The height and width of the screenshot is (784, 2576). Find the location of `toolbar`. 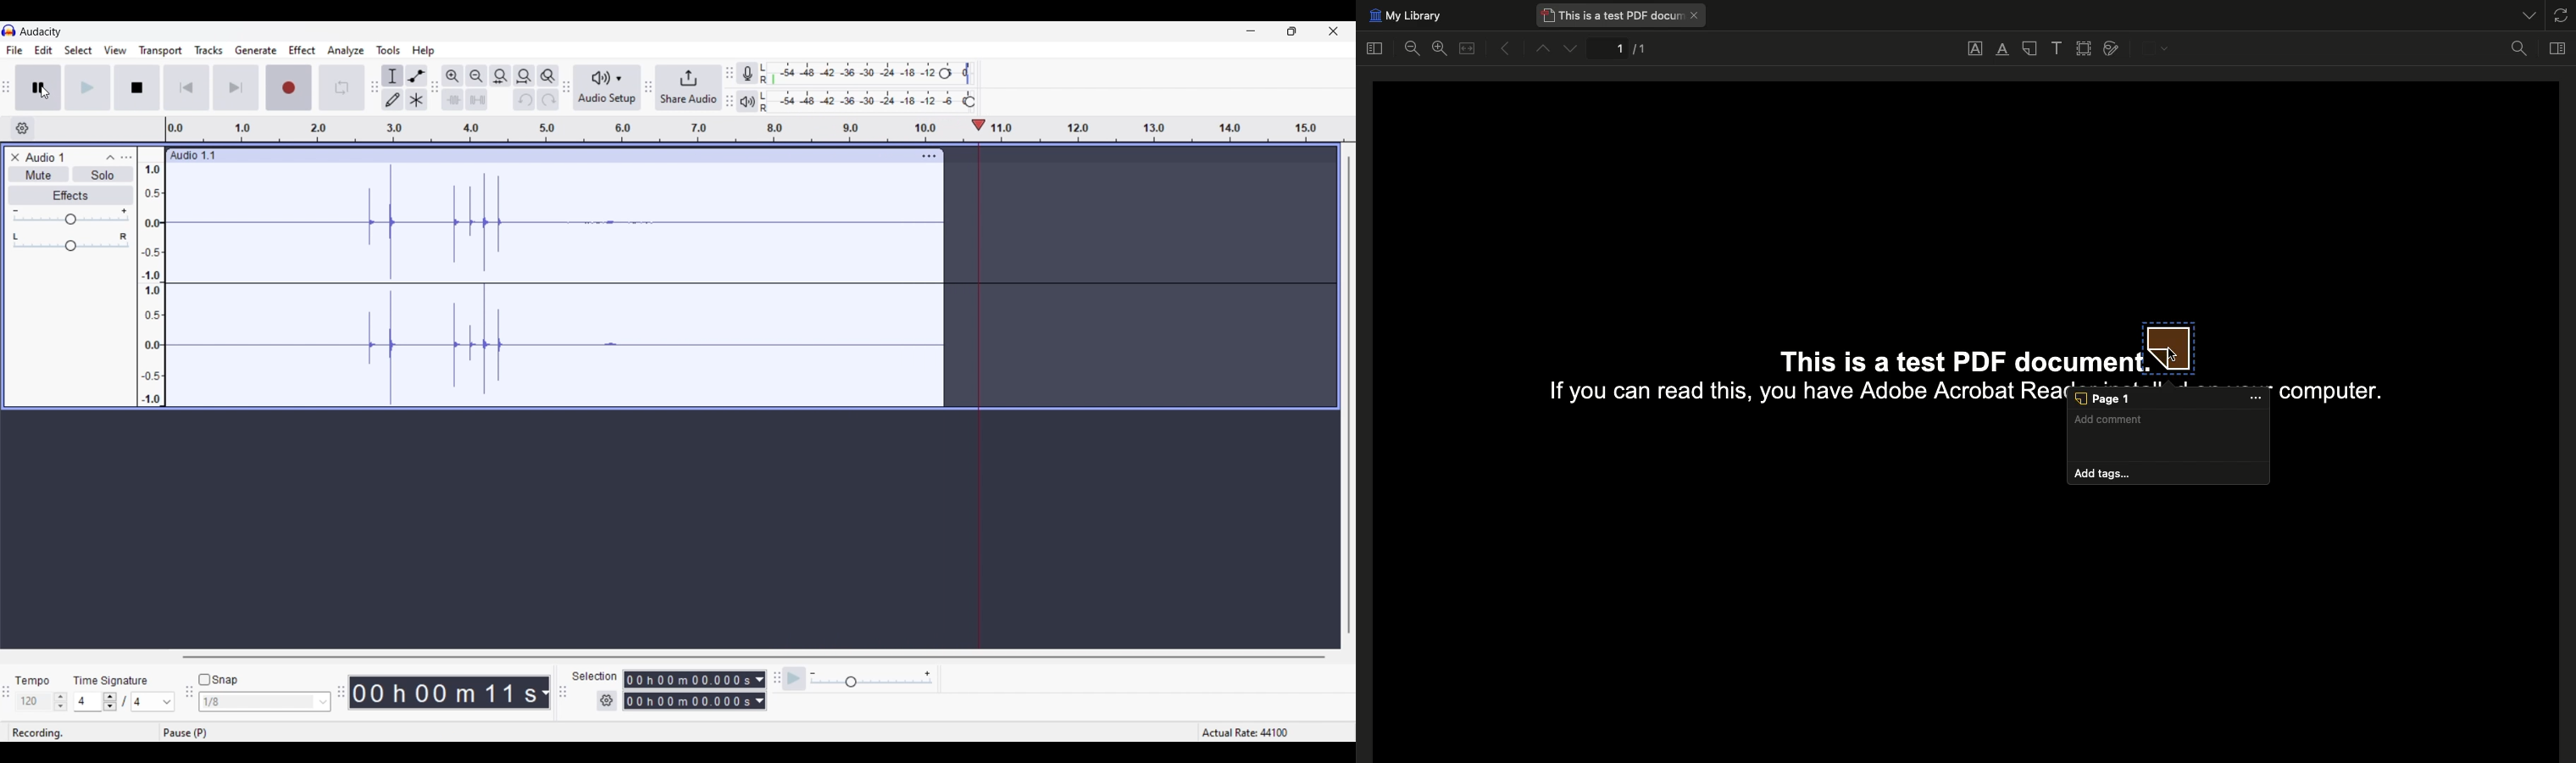

toolbar is located at coordinates (649, 87).